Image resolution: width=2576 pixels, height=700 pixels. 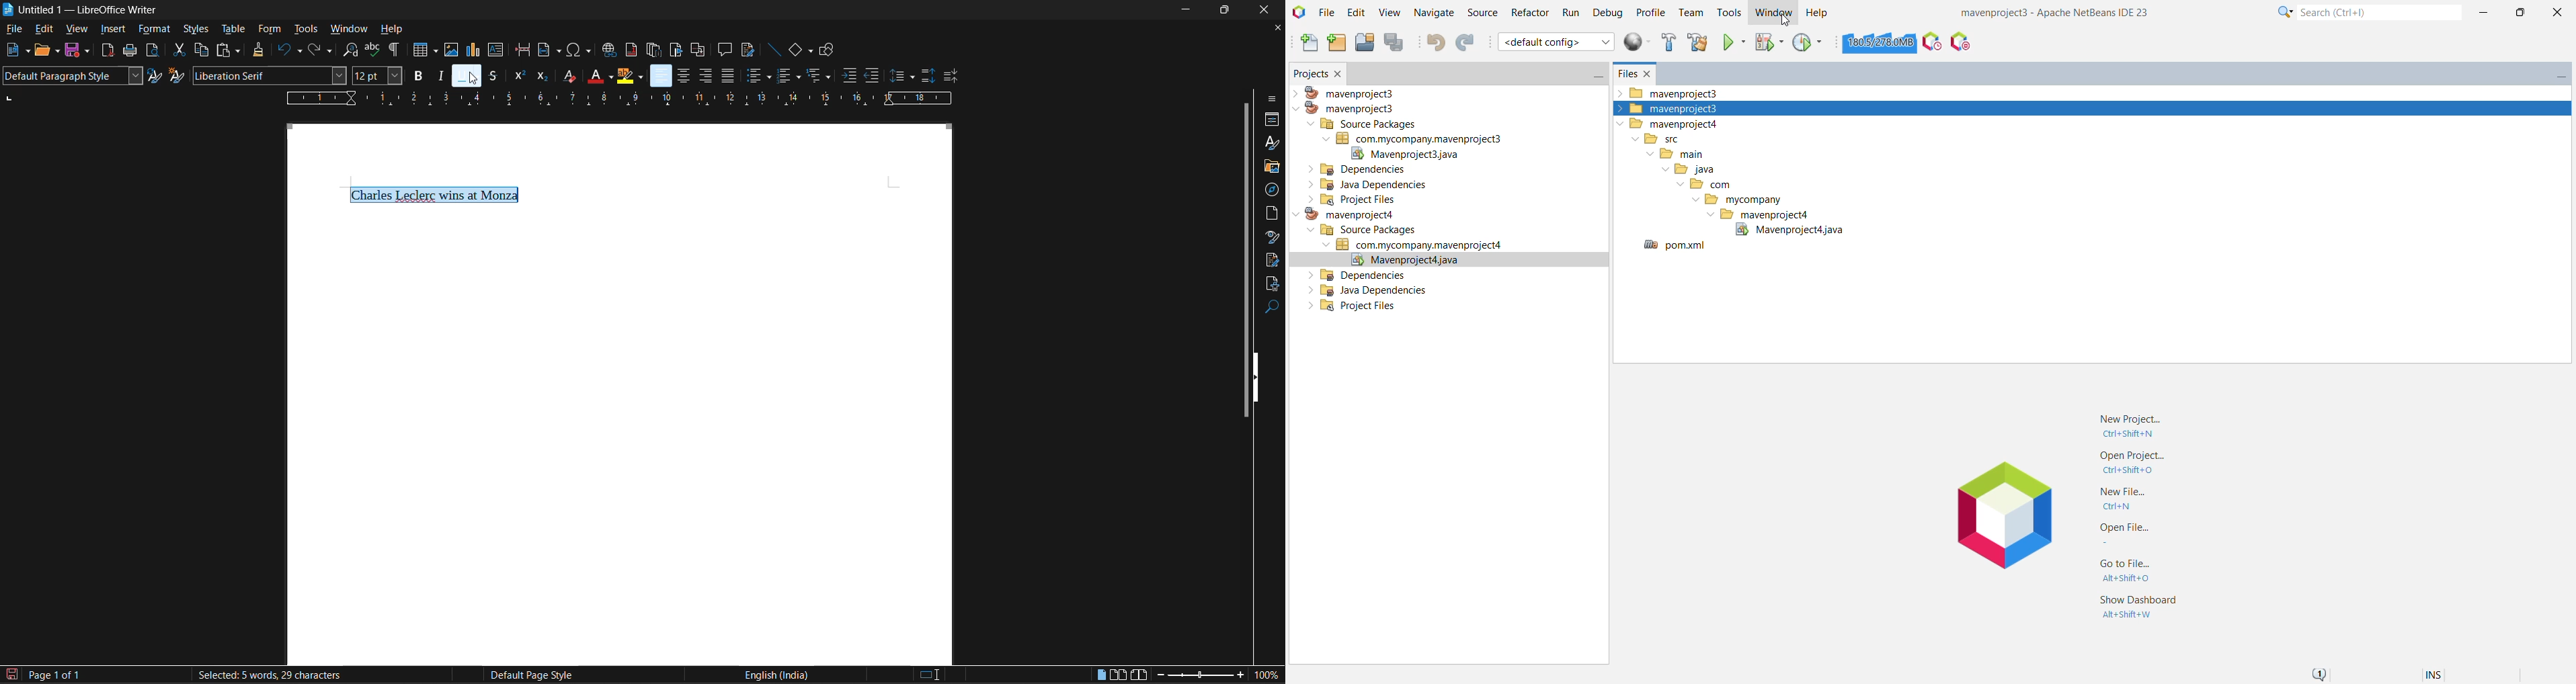 I want to click on form, so click(x=271, y=29).